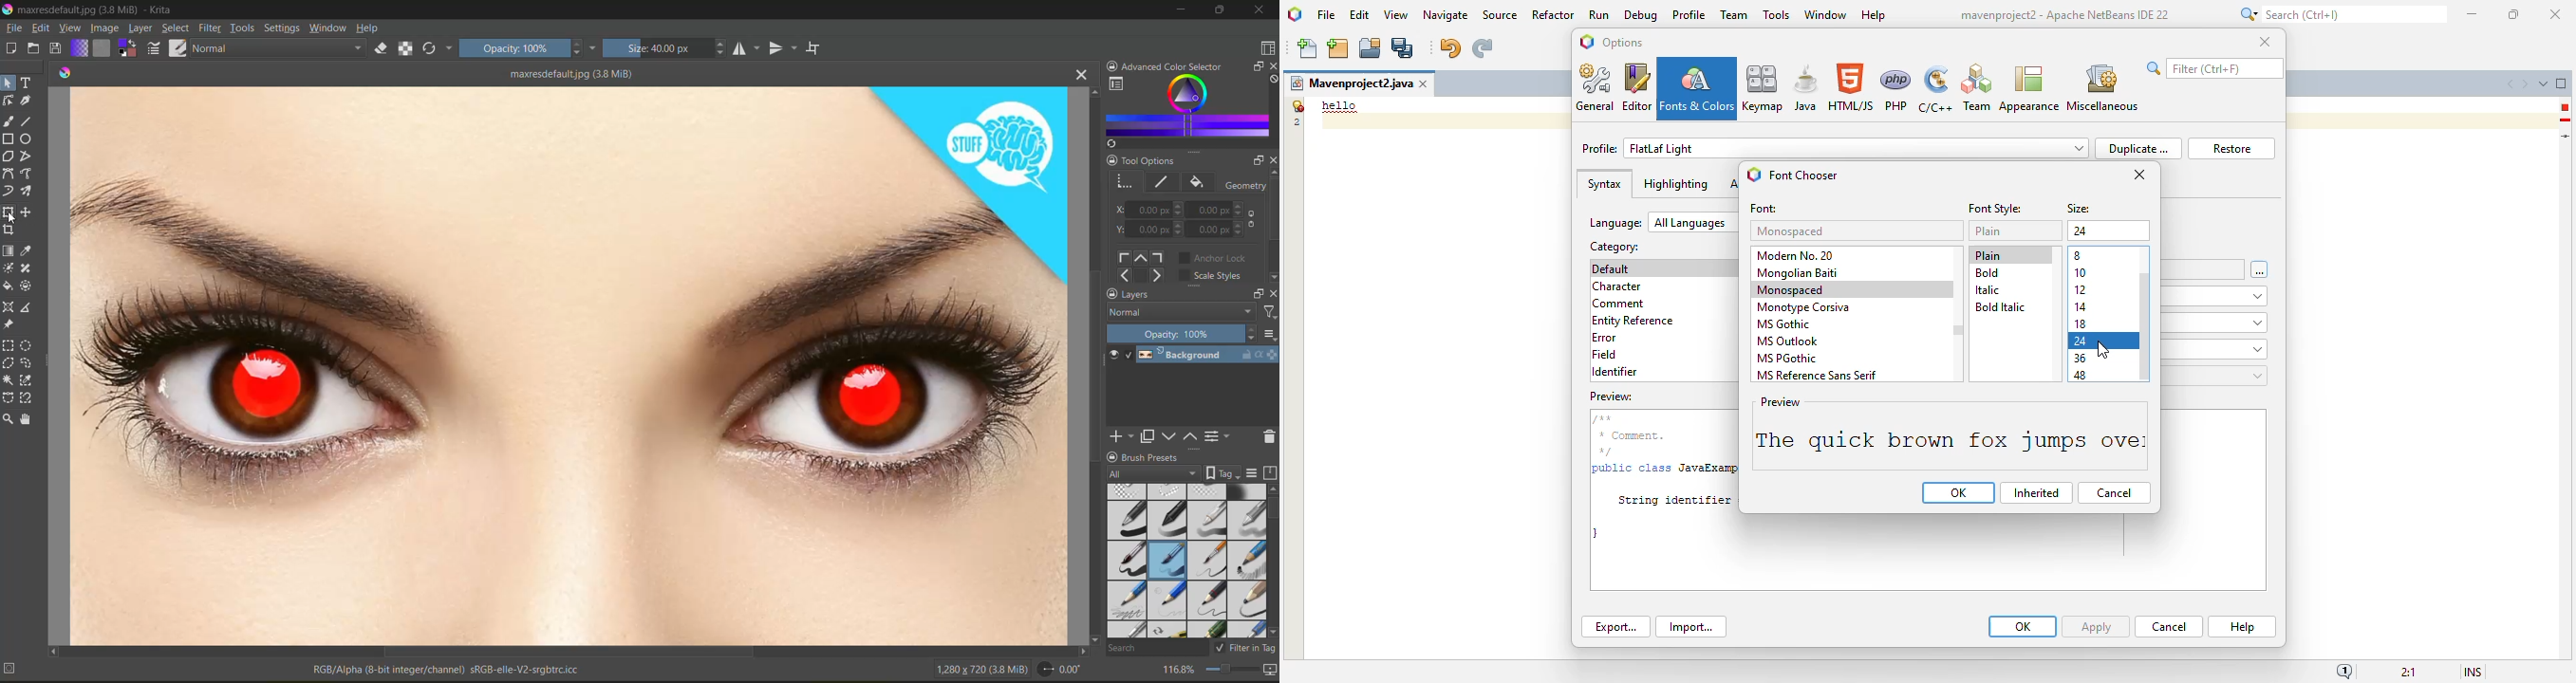  I want to click on horizontal scroll bar, so click(569, 650).